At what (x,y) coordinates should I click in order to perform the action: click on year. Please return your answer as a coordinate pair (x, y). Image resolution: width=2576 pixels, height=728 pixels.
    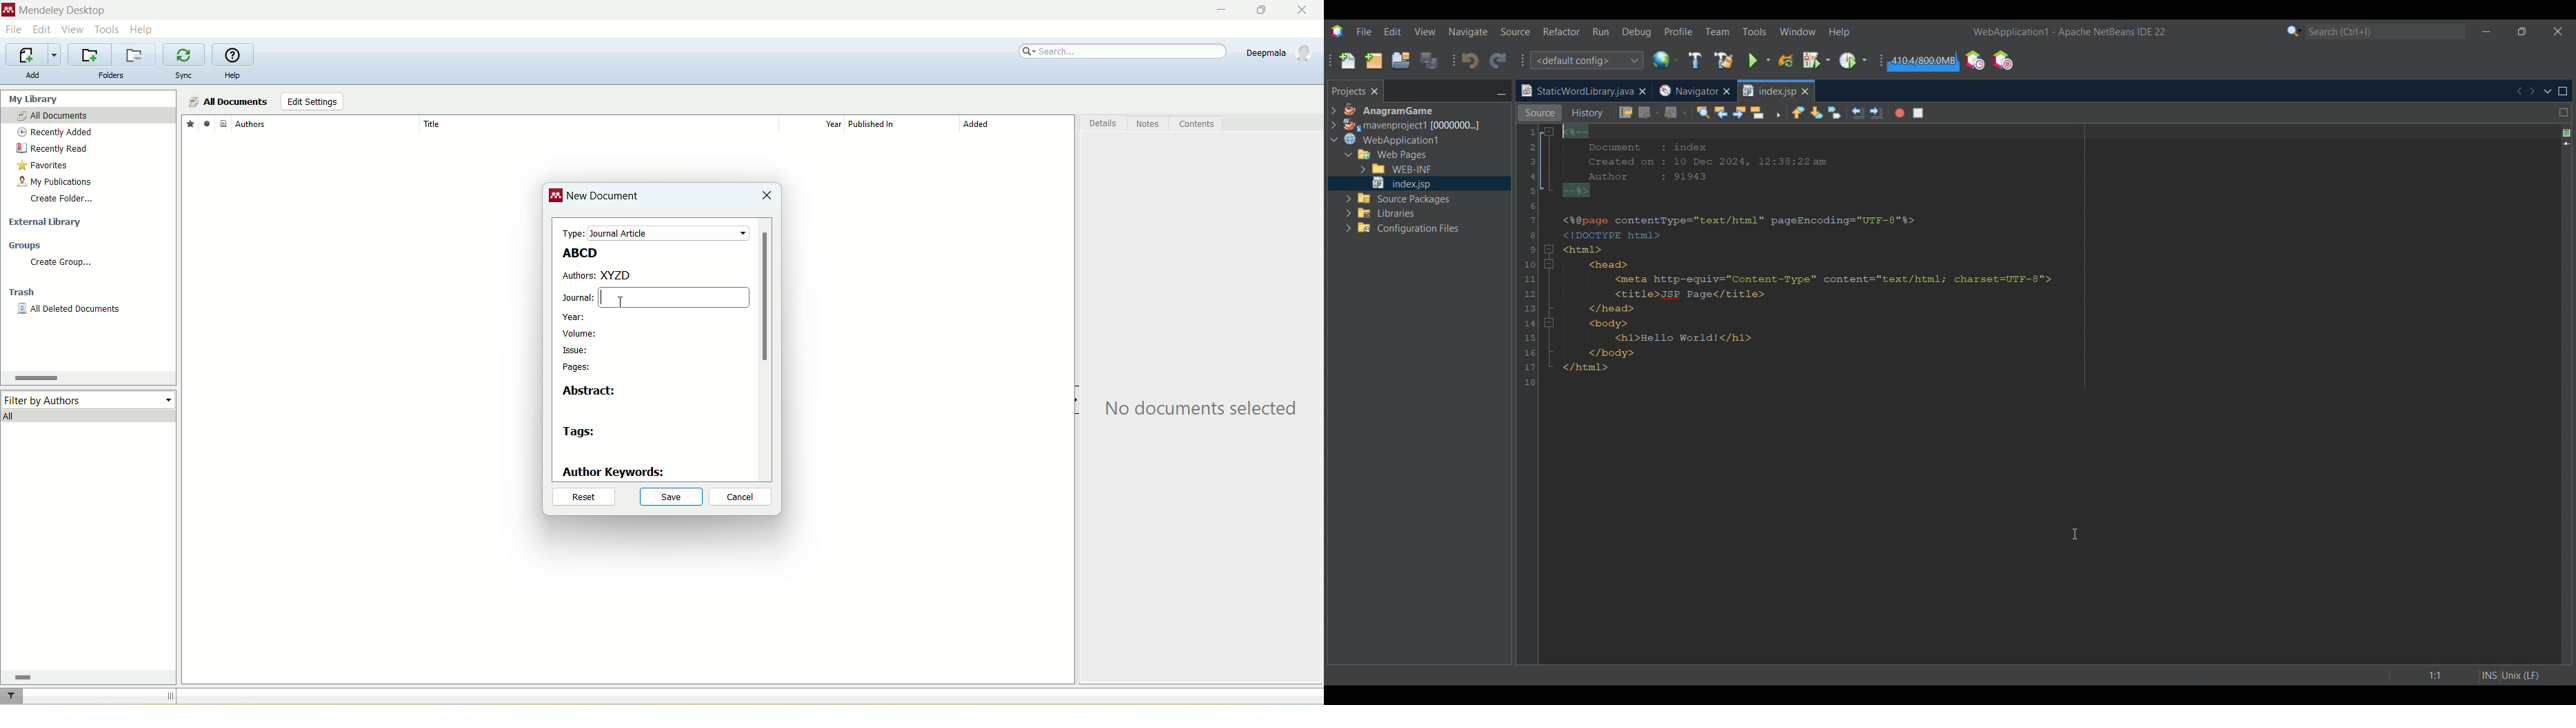
    Looking at the image, I should click on (816, 124).